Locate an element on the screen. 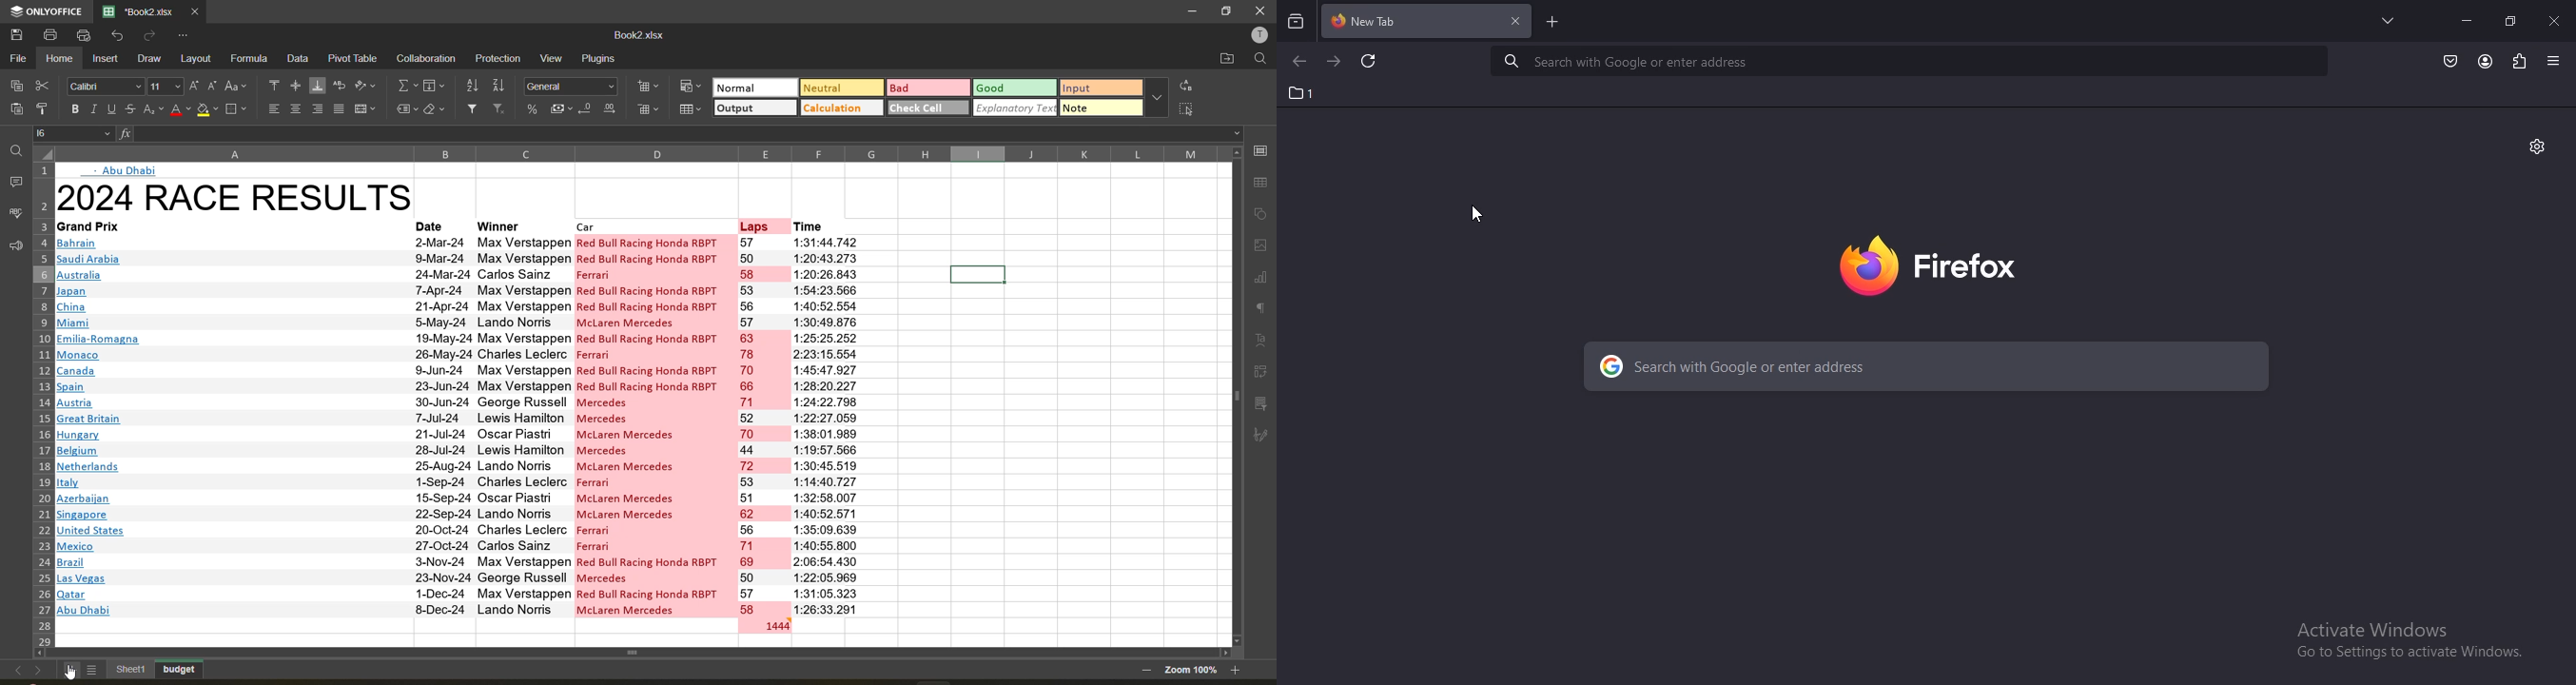 Image resolution: width=2576 pixels, height=700 pixels. number format is located at coordinates (572, 86).